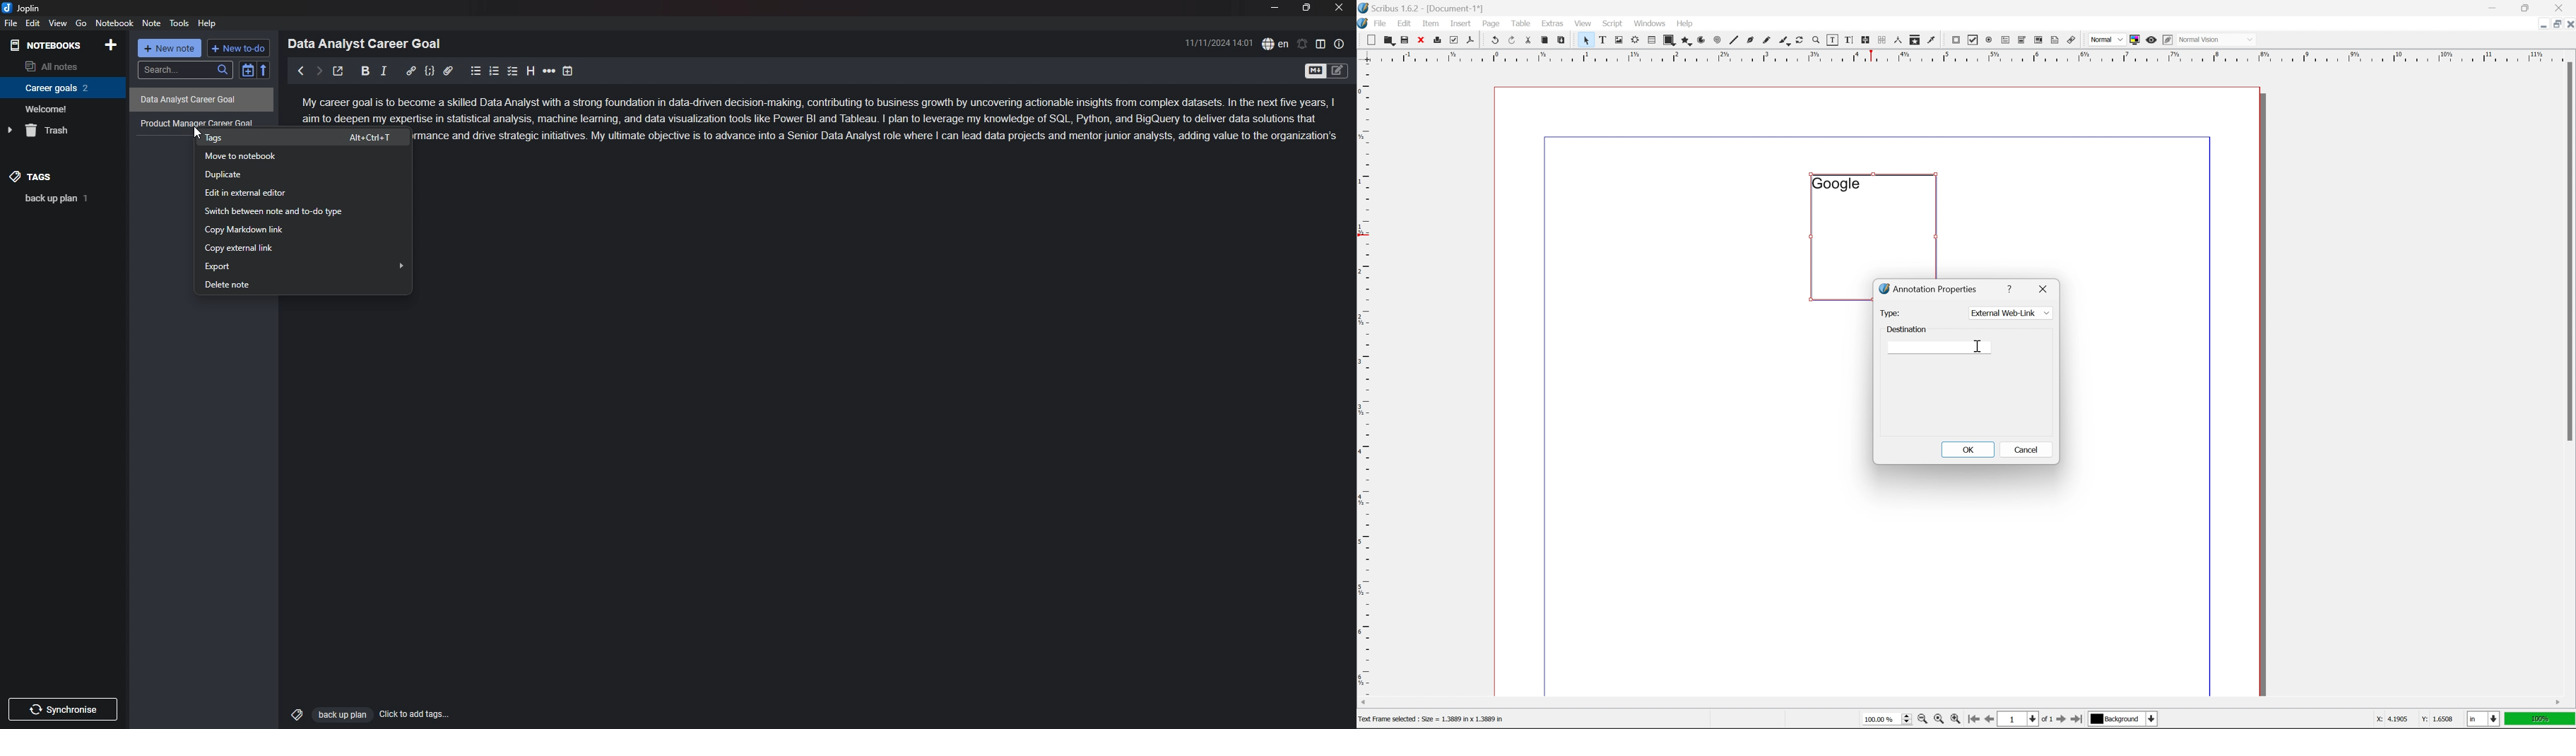  What do you see at coordinates (2045, 287) in the screenshot?
I see `close` at bounding box center [2045, 287].